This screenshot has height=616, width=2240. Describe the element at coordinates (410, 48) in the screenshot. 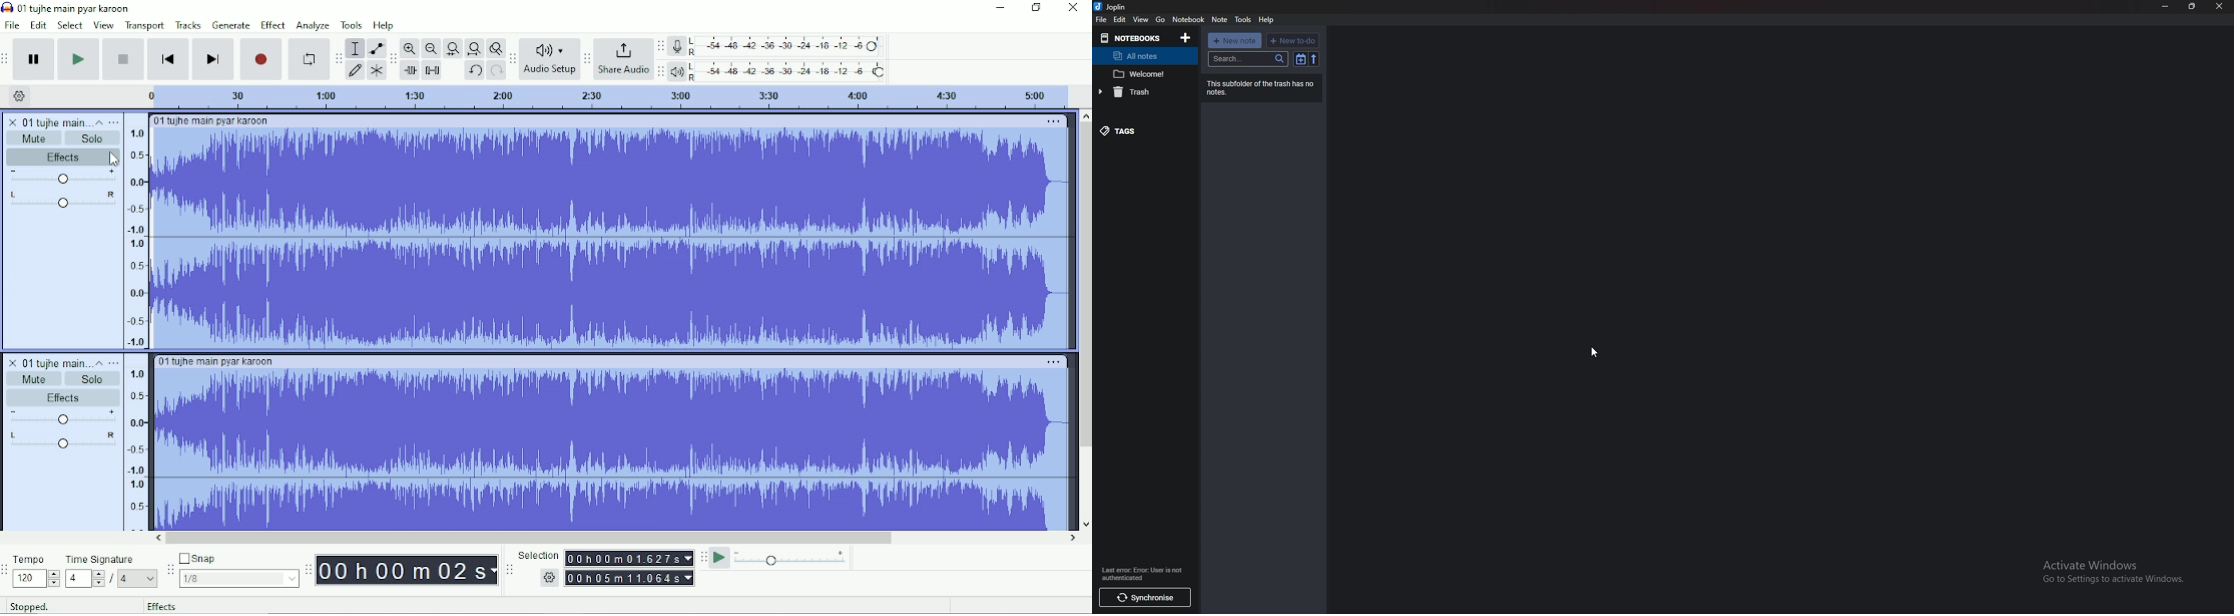

I see `Zoom In` at that location.